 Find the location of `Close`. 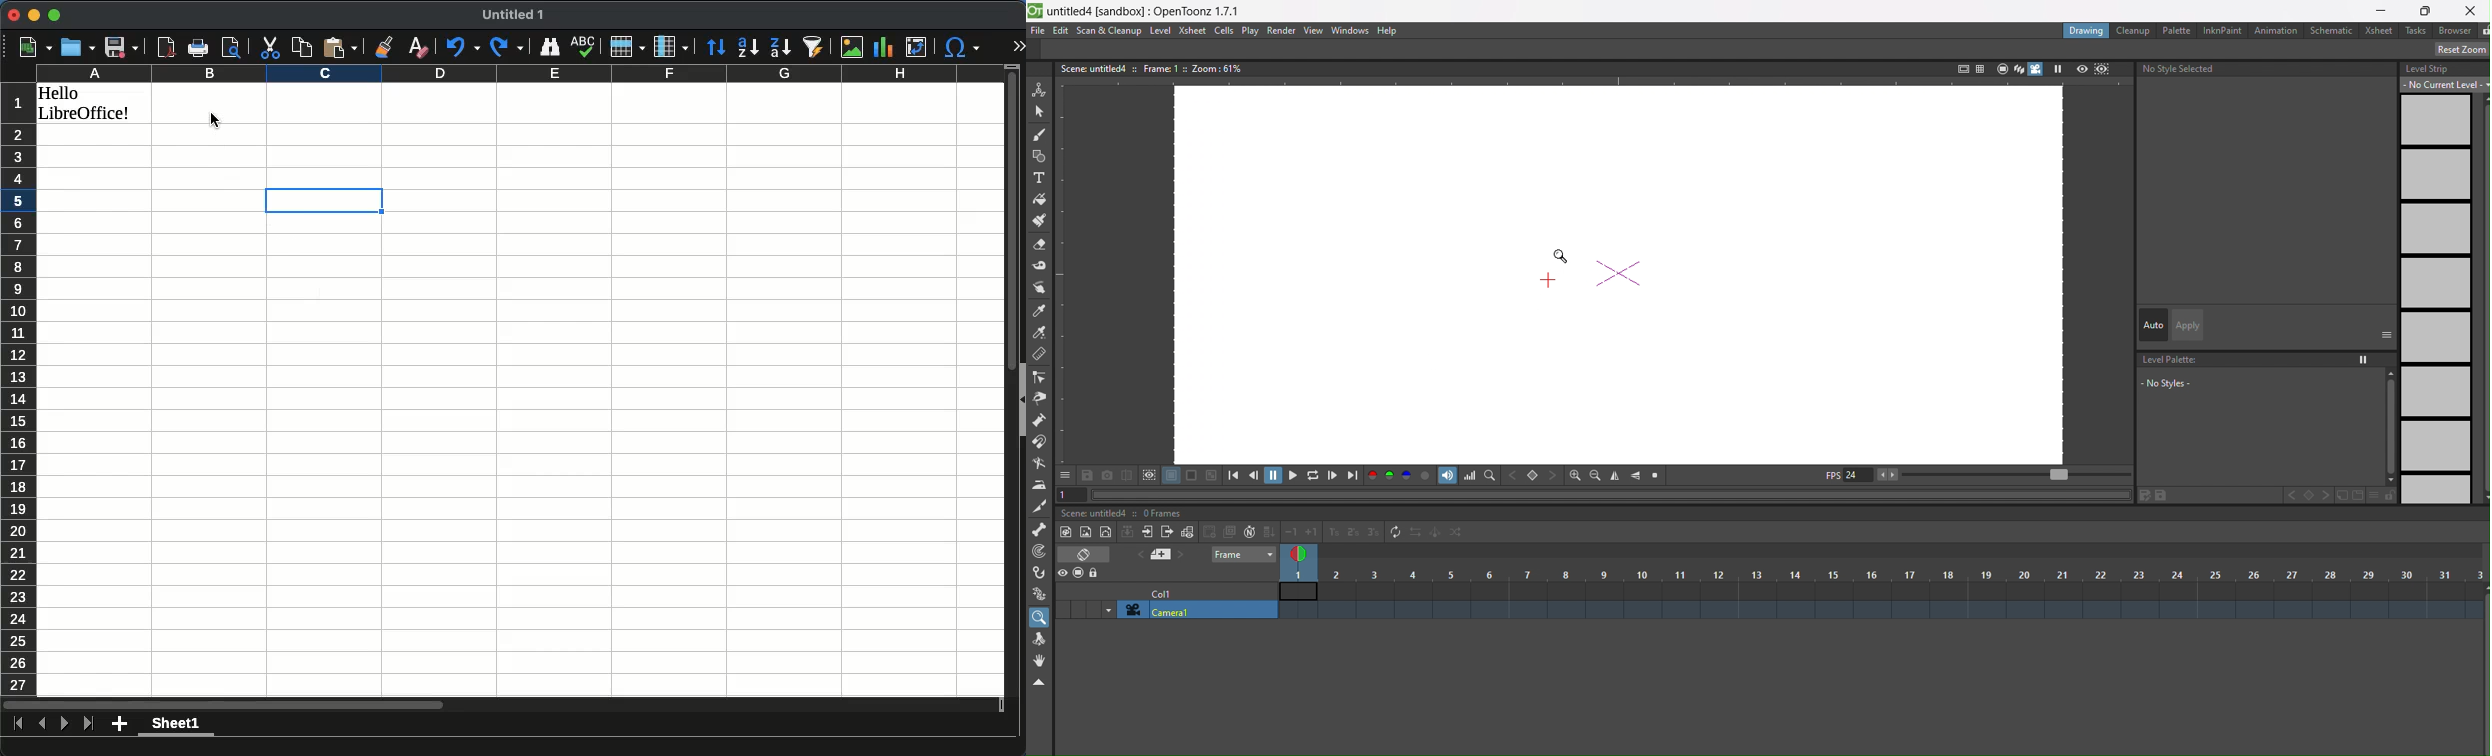

Close is located at coordinates (13, 15).